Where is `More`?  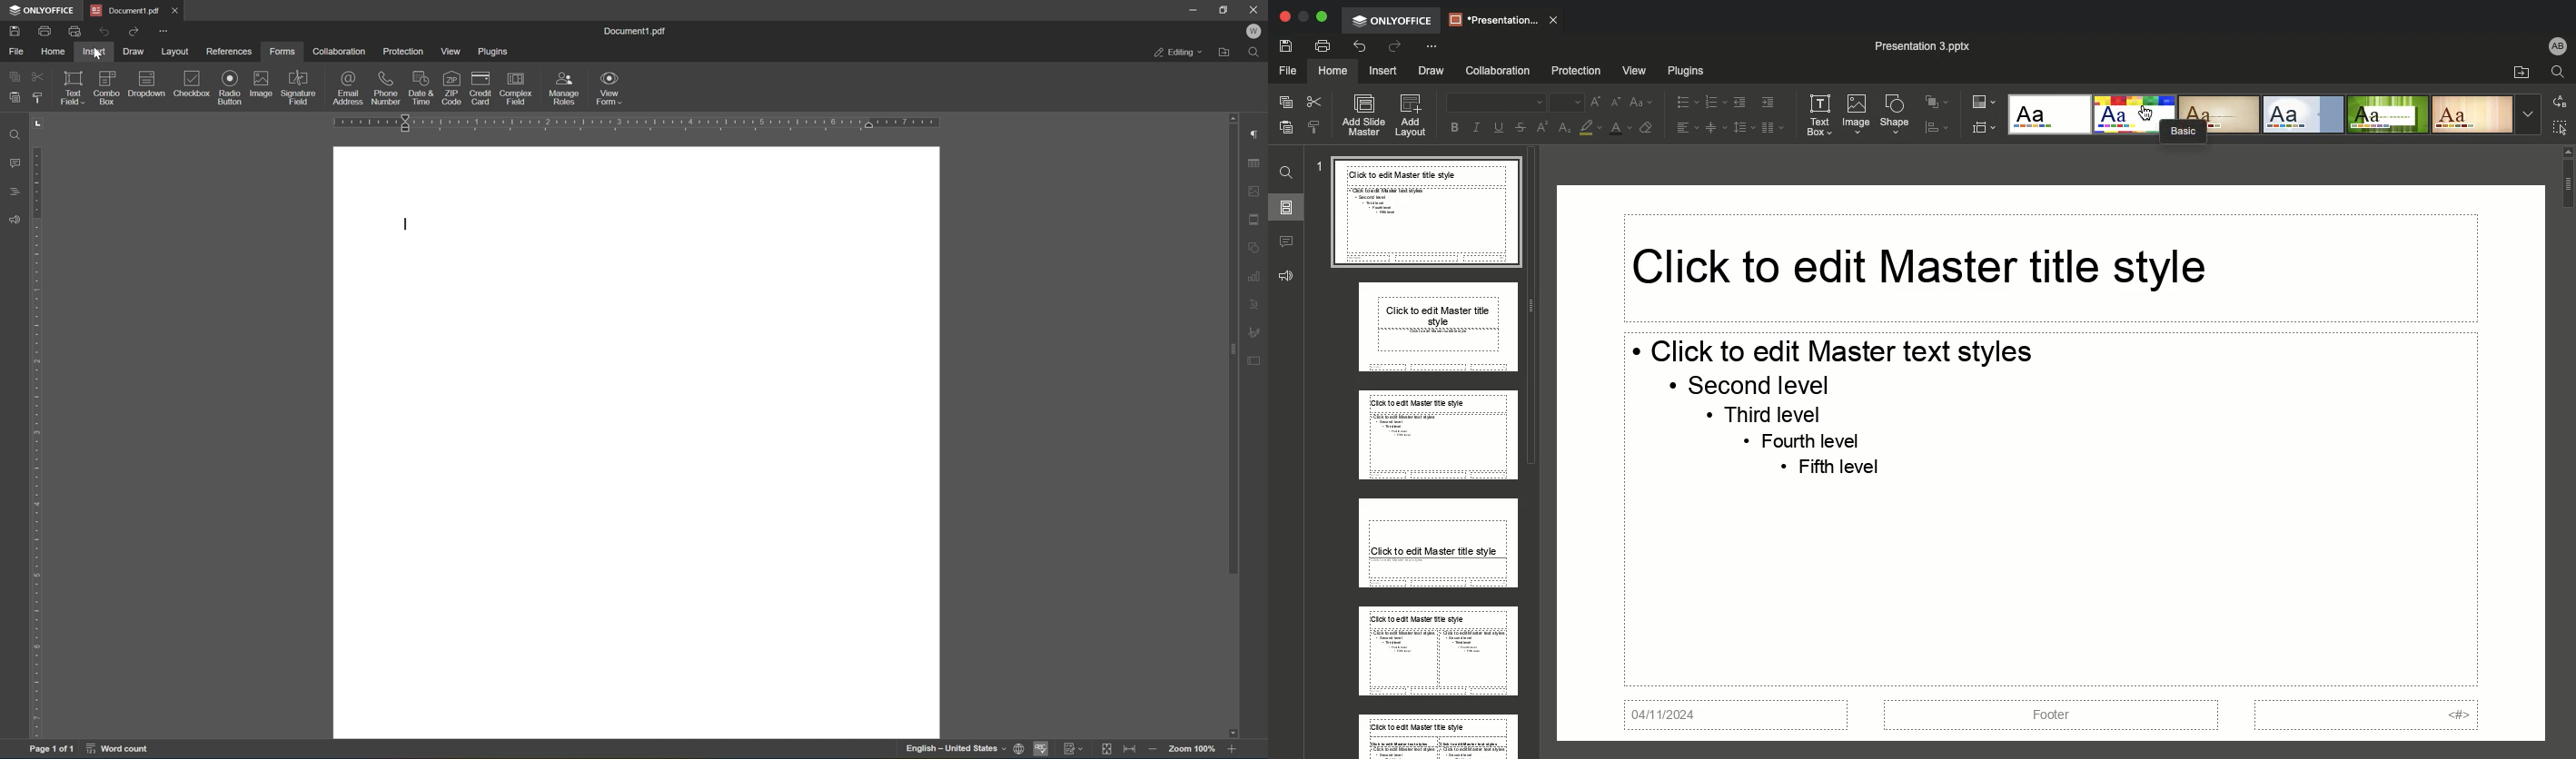
More is located at coordinates (164, 30).